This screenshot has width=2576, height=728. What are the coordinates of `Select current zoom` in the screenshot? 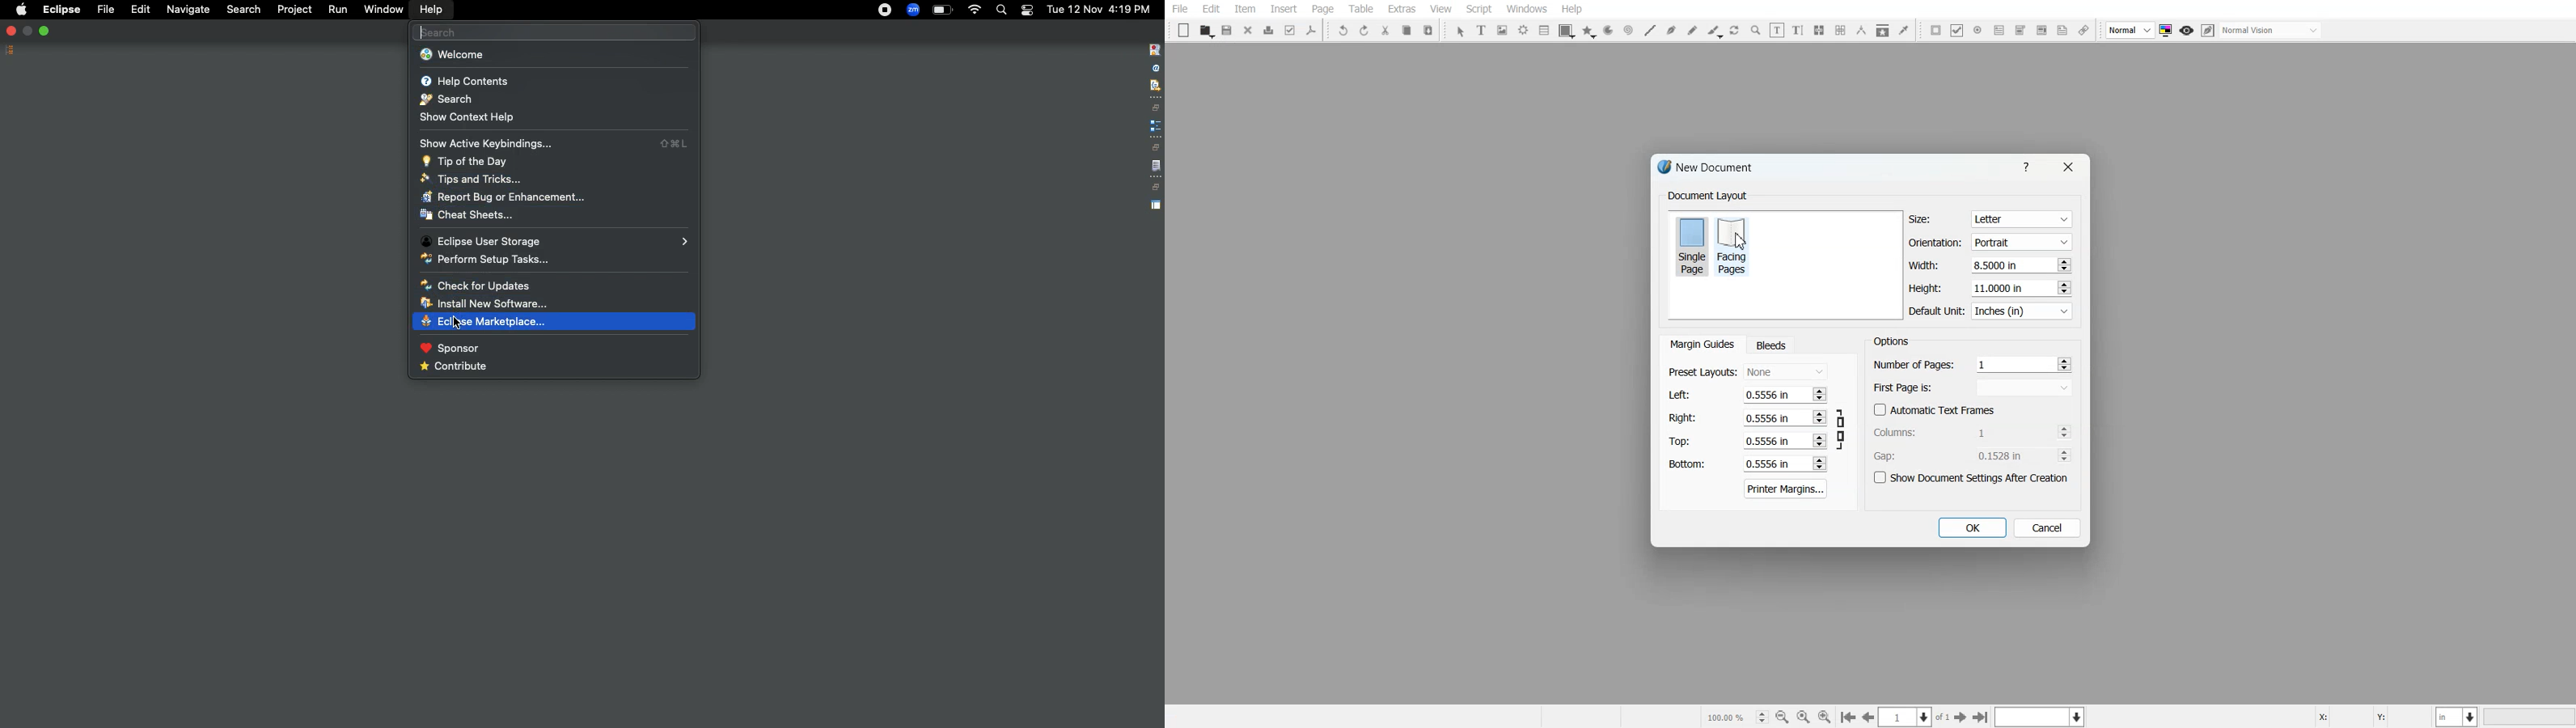 It's located at (1736, 716).